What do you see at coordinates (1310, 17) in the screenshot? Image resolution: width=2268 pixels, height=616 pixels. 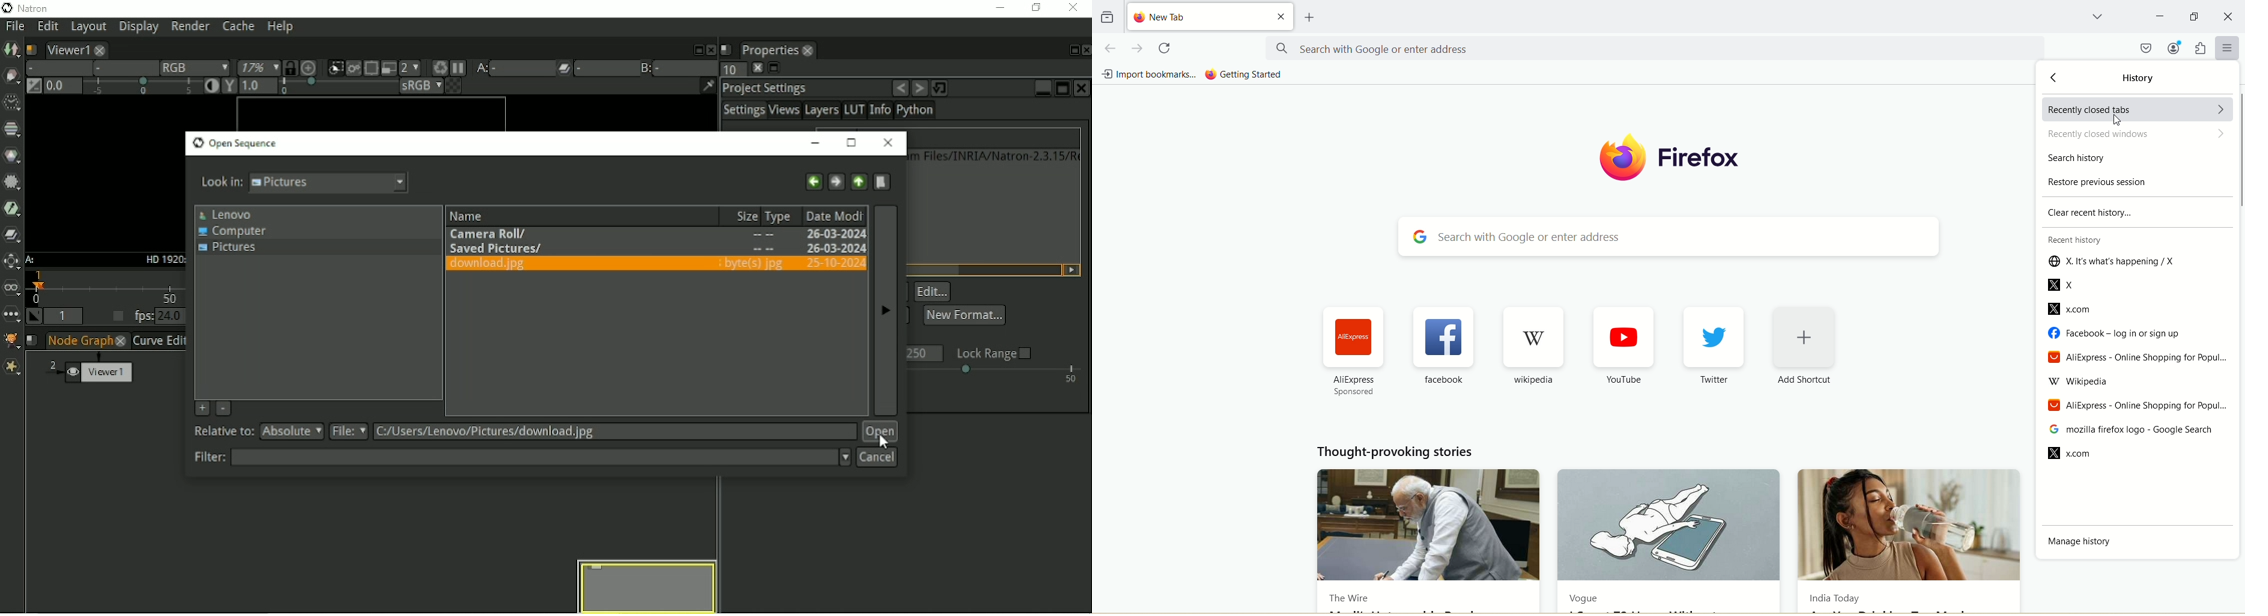 I see `open a new tab` at bounding box center [1310, 17].